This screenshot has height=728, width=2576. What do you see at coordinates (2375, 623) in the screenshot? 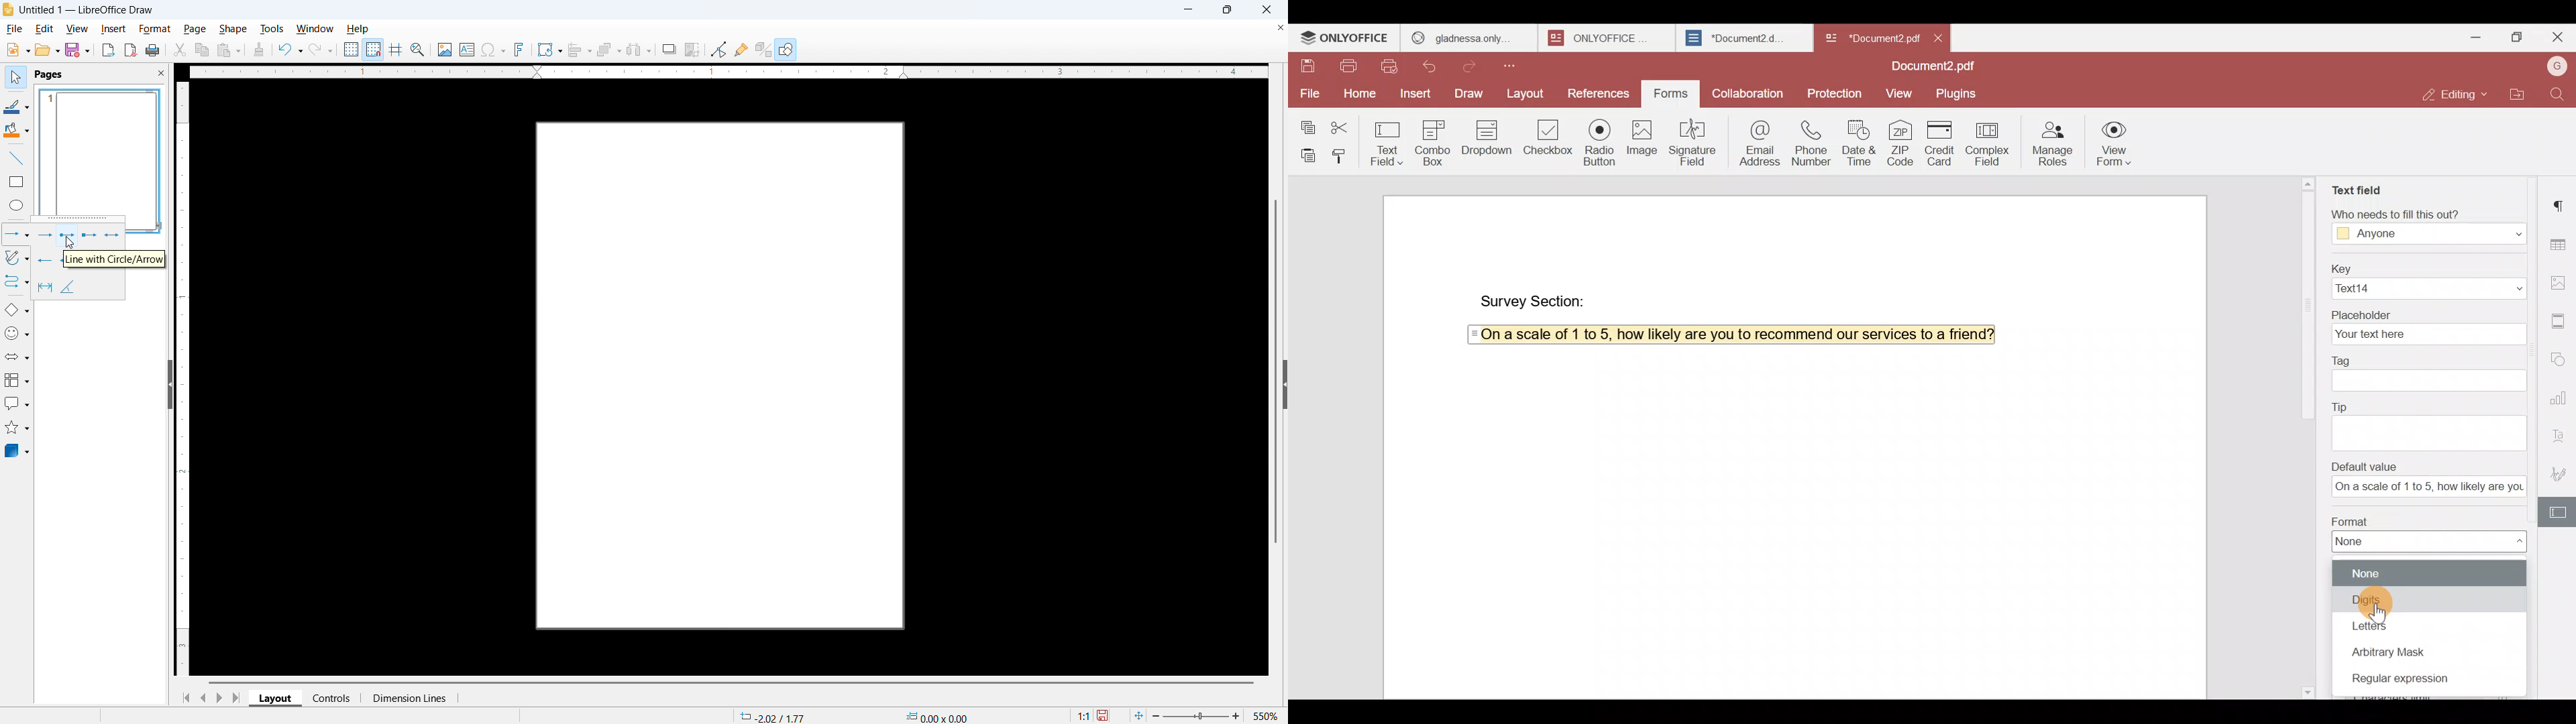
I see `Letters` at bounding box center [2375, 623].